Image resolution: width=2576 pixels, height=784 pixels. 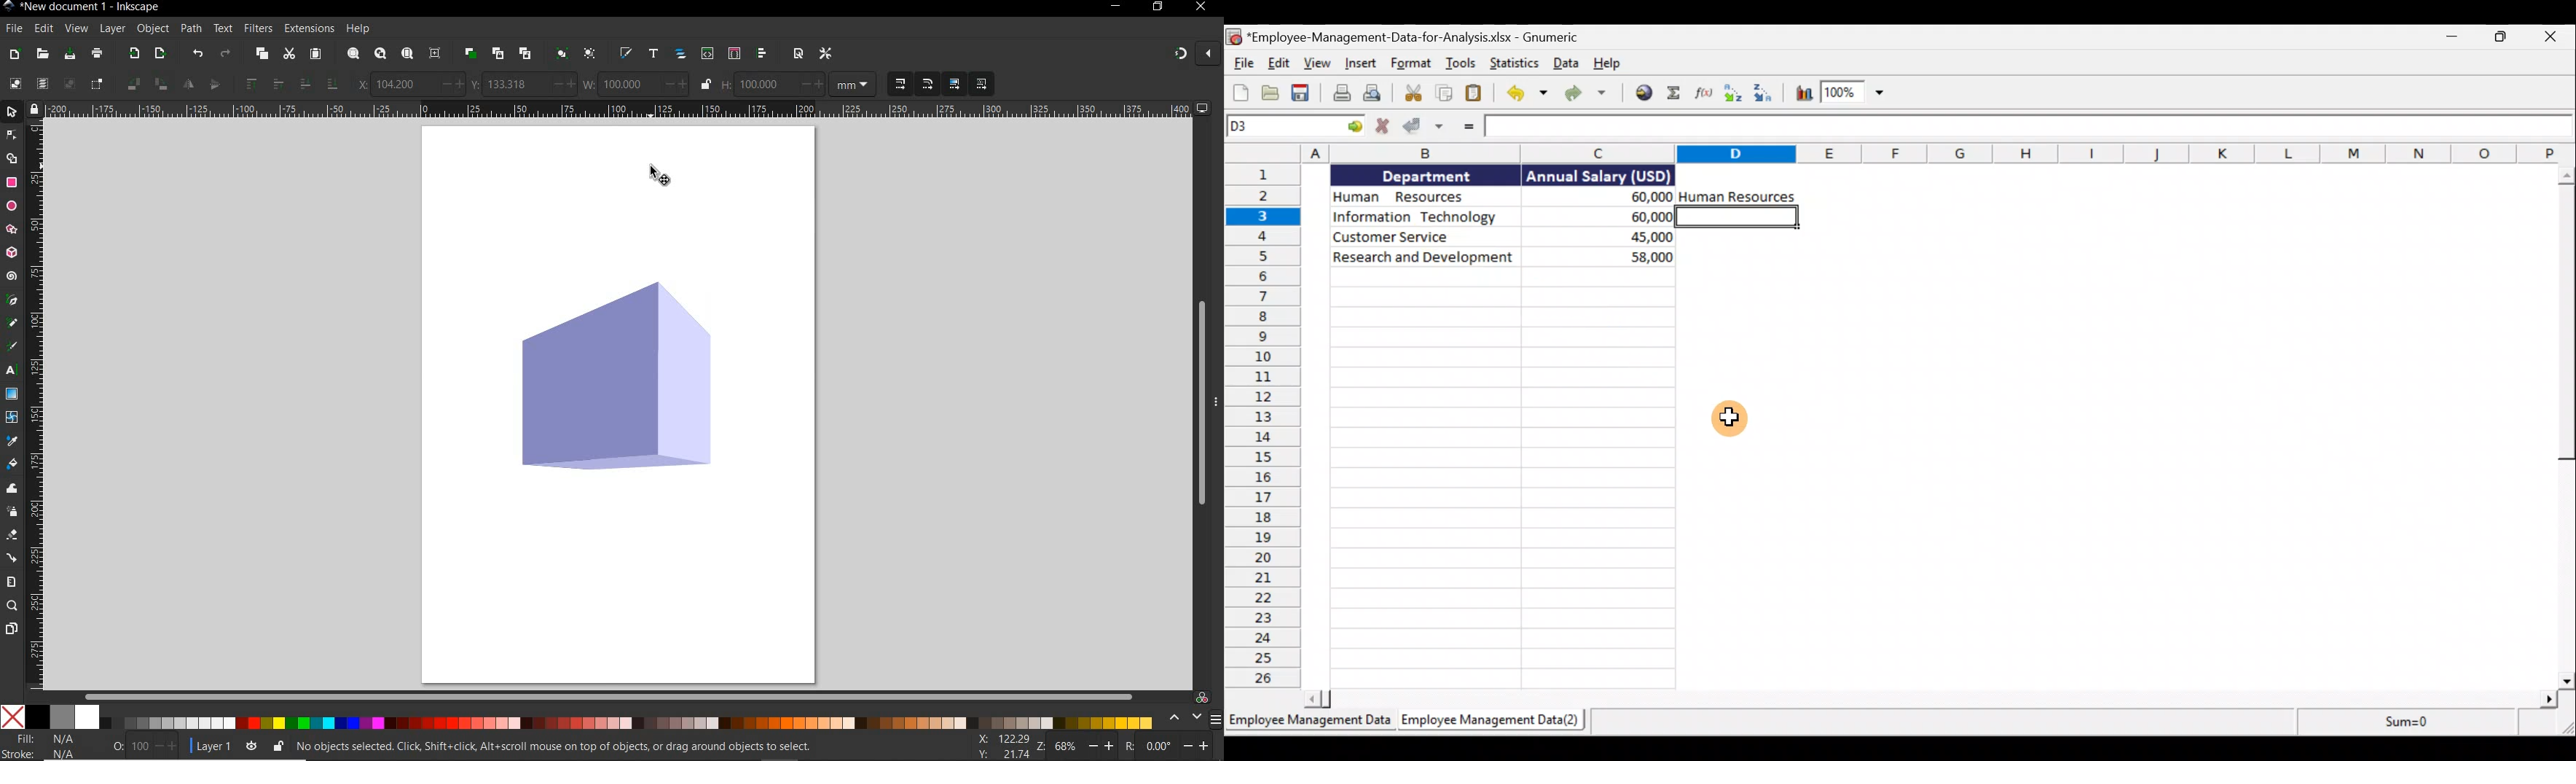 What do you see at coordinates (359, 28) in the screenshot?
I see `help` at bounding box center [359, 28].